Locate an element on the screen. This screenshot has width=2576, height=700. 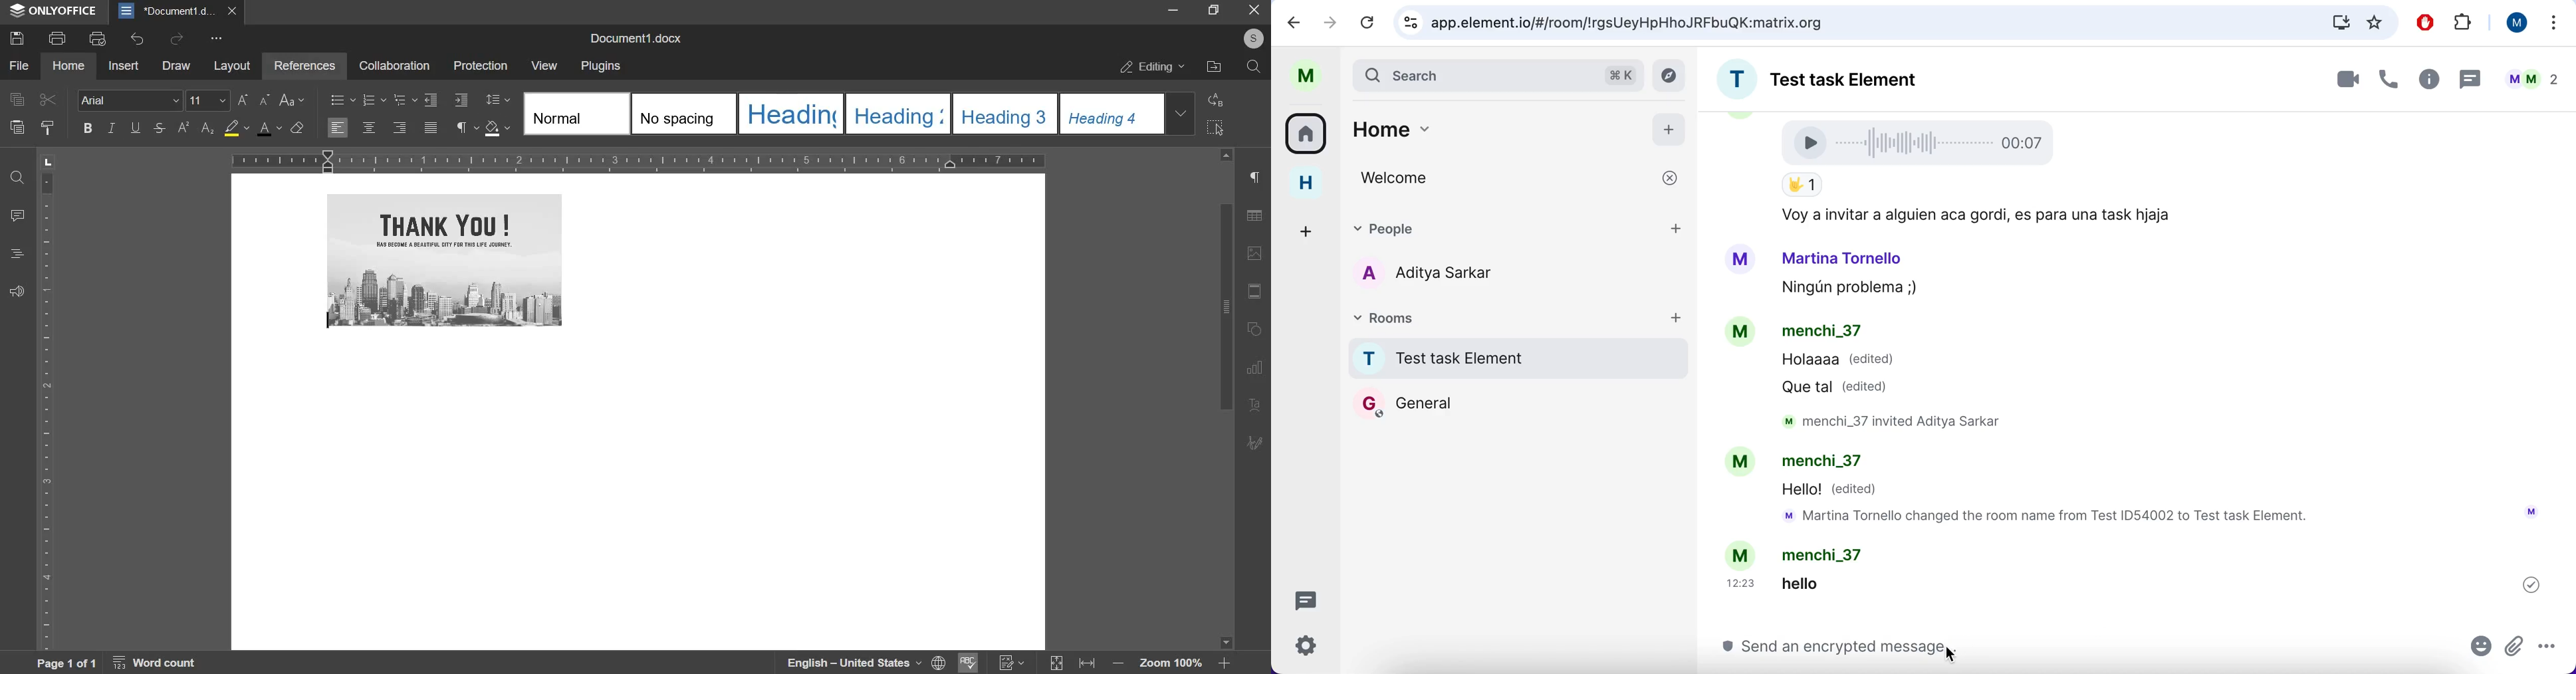
Ningun problema ;, is located at coordinates (1844, 289).